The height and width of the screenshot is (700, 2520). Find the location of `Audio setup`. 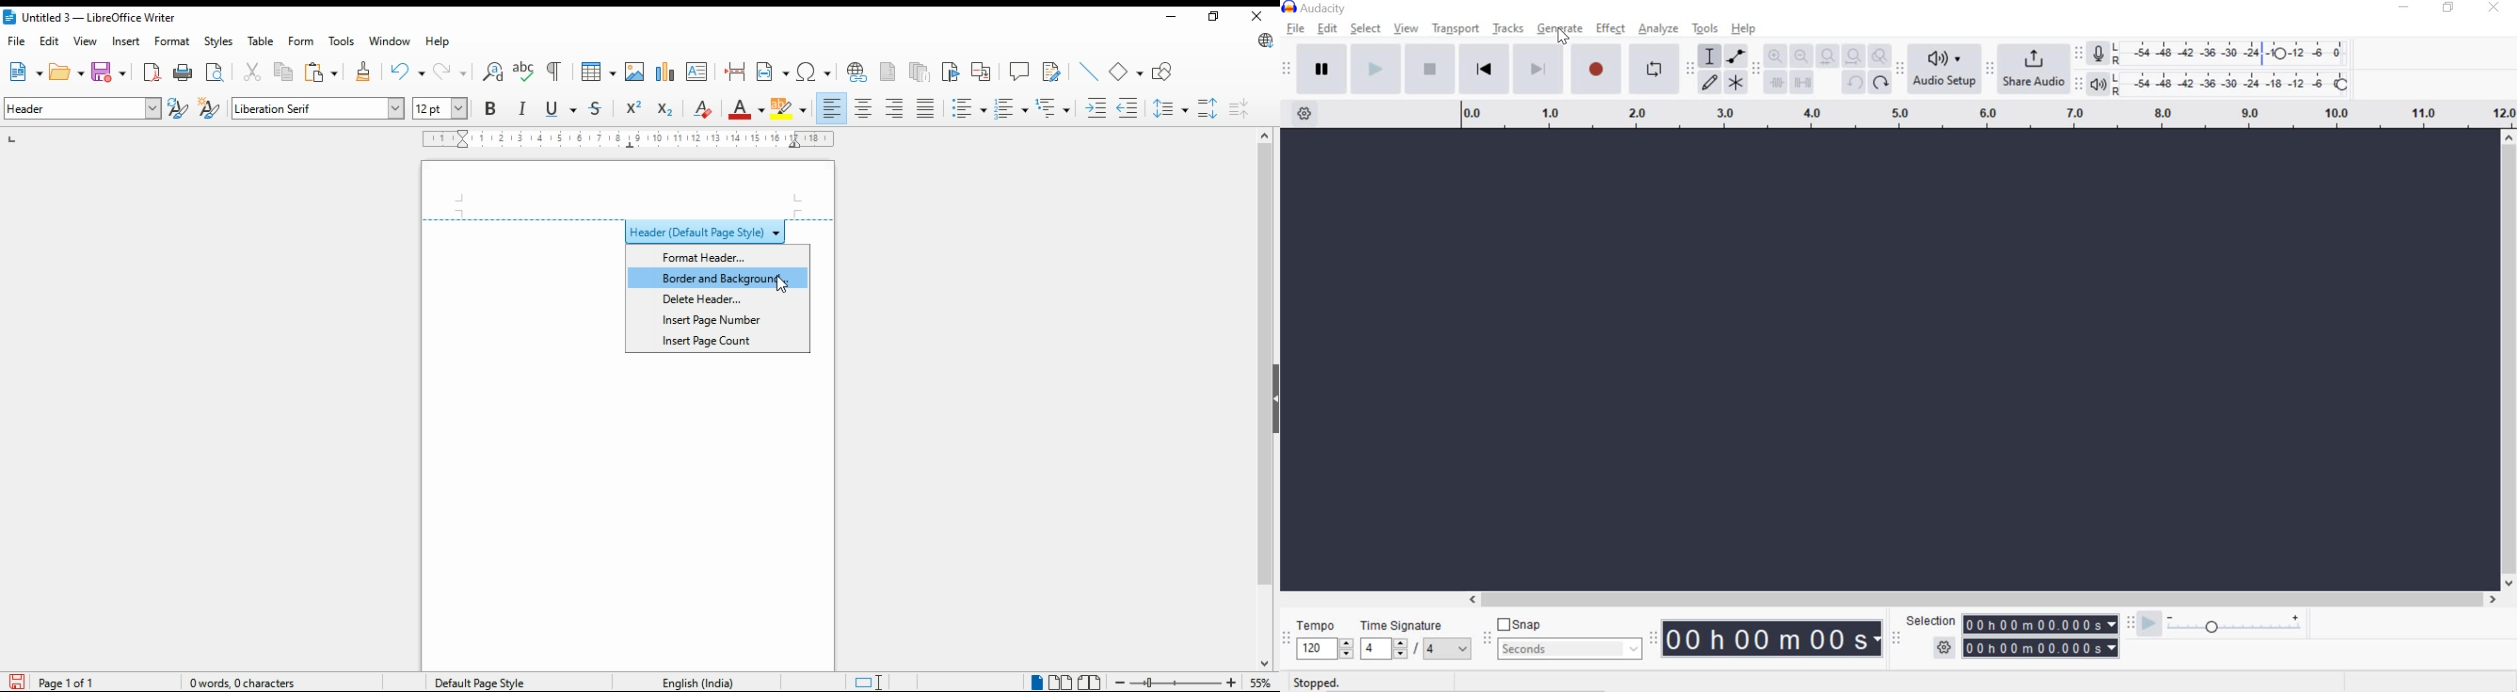

Audio setup is located at coordinates (1946, 68).